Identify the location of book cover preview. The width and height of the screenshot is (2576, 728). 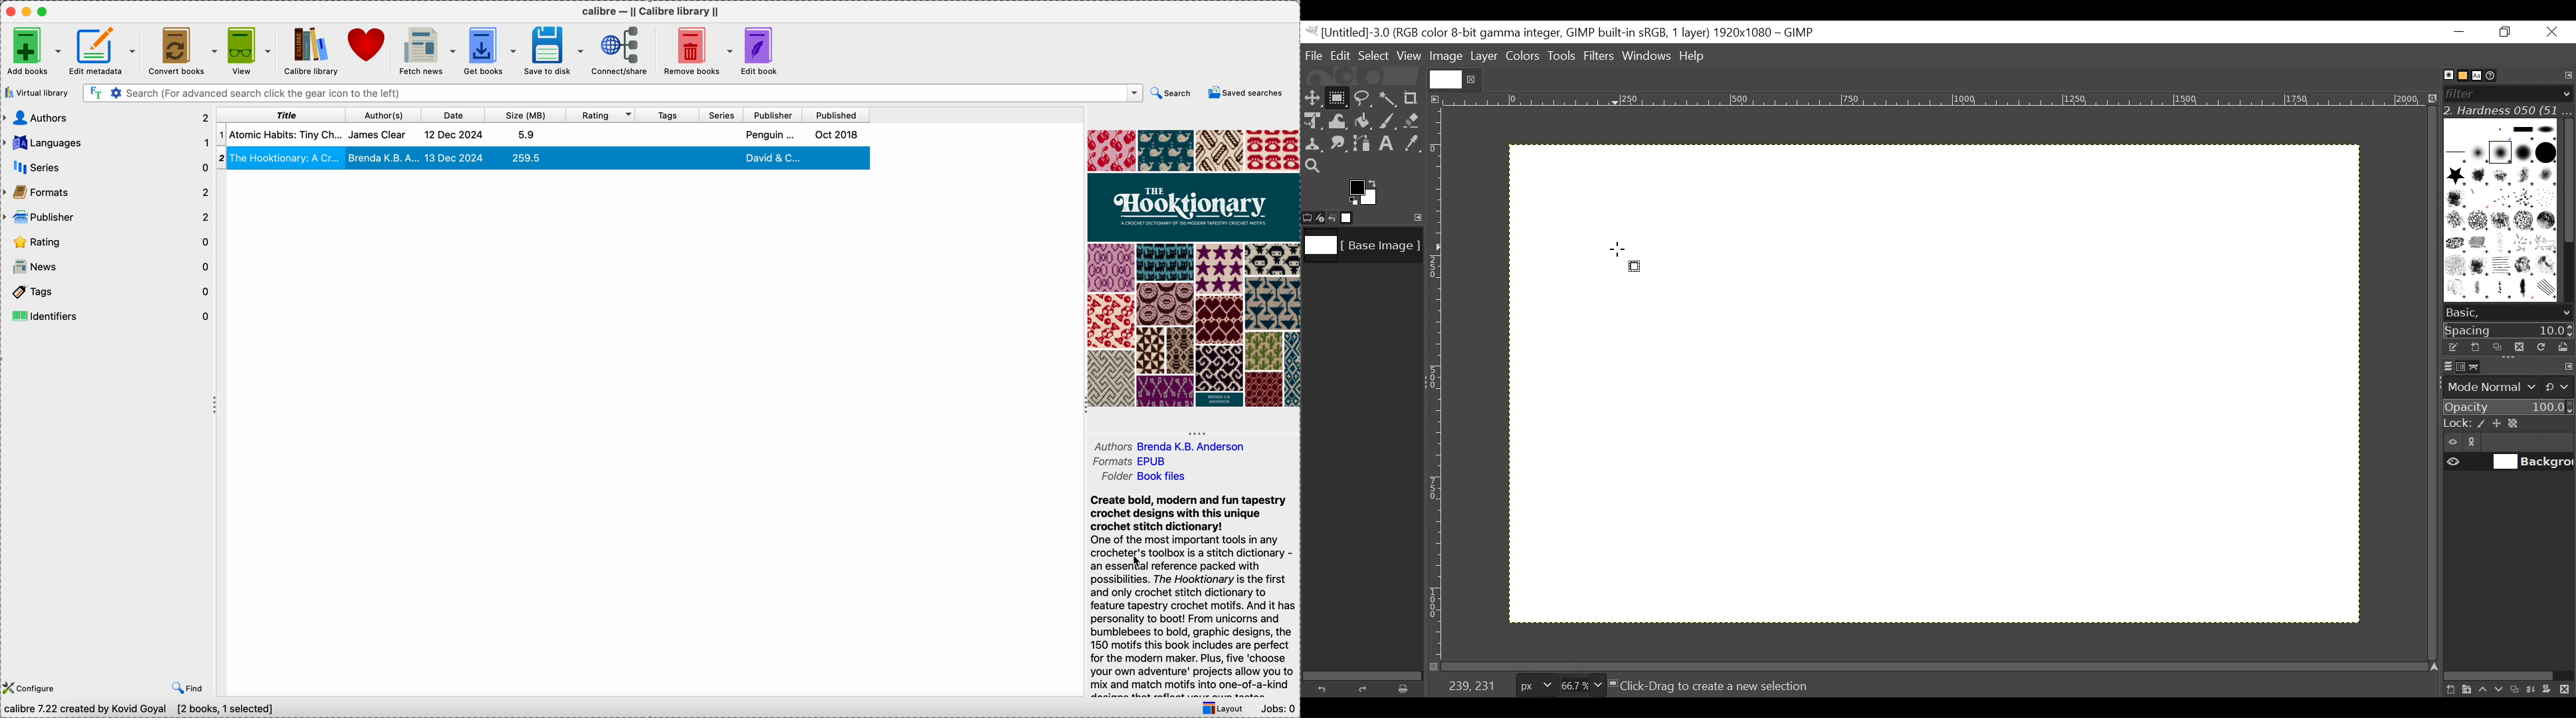
(1194, 267).